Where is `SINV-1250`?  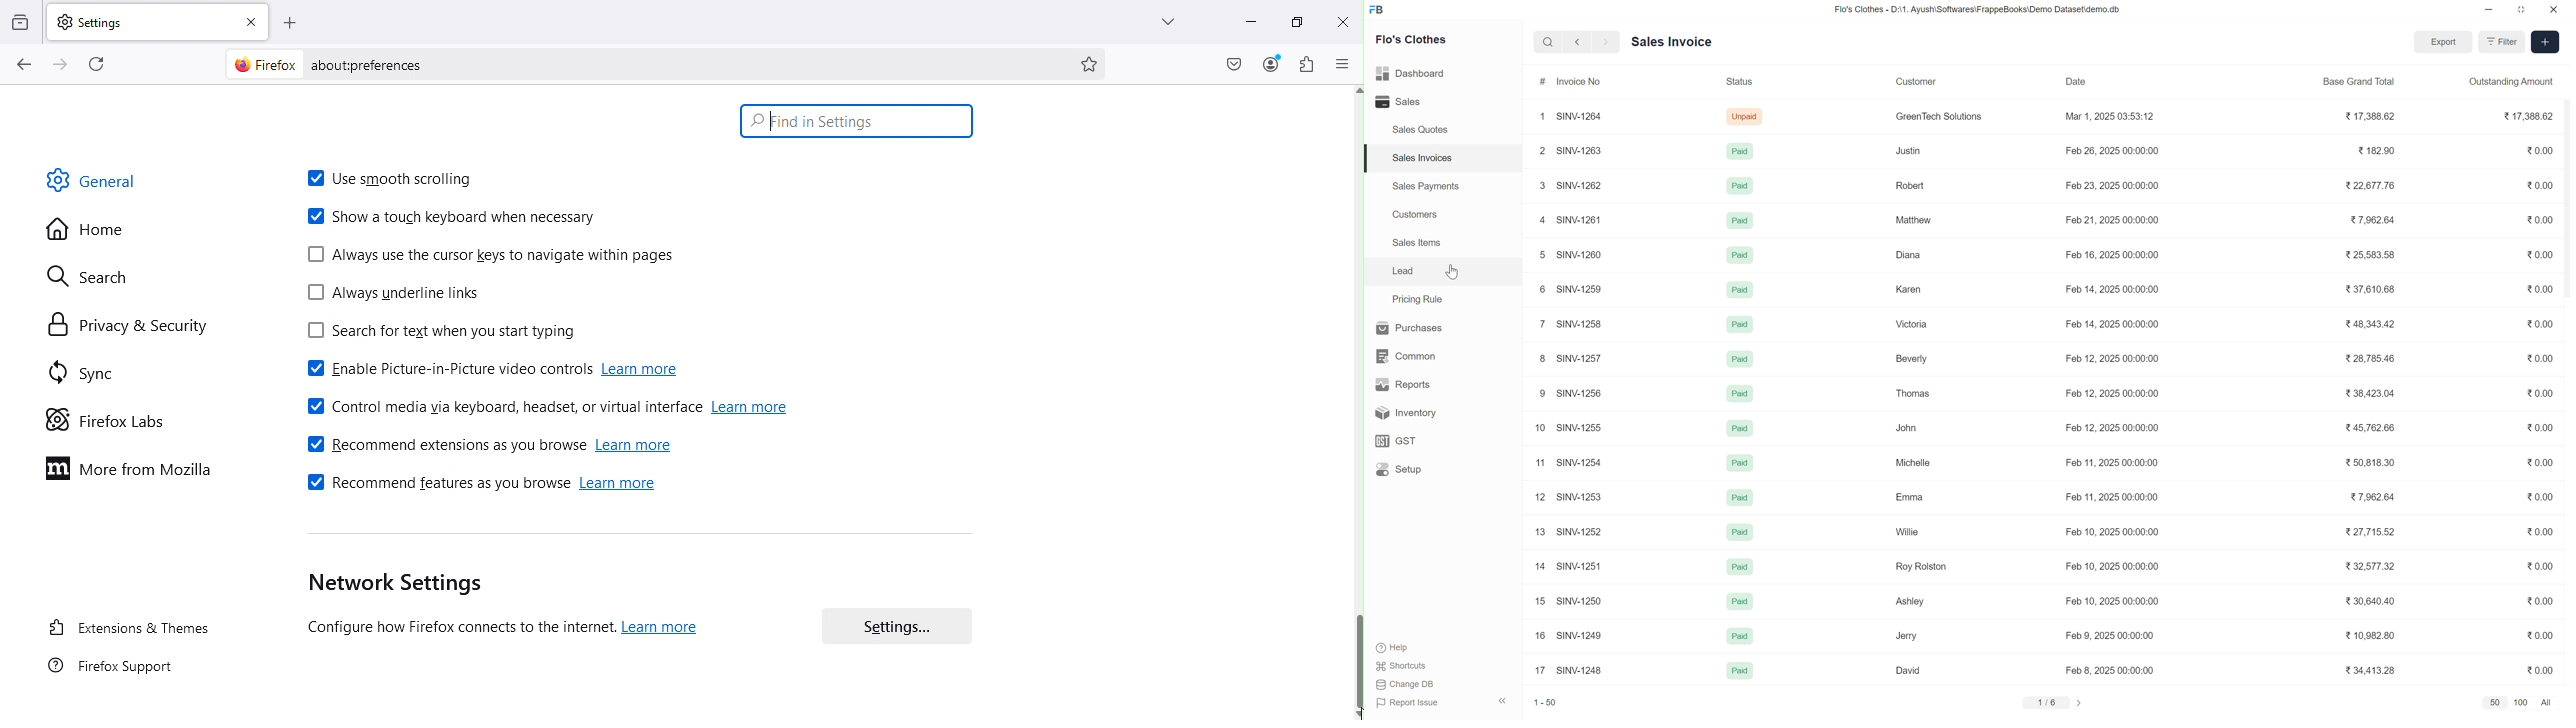 SINV-1250 is located at coordinates (1581, 600).